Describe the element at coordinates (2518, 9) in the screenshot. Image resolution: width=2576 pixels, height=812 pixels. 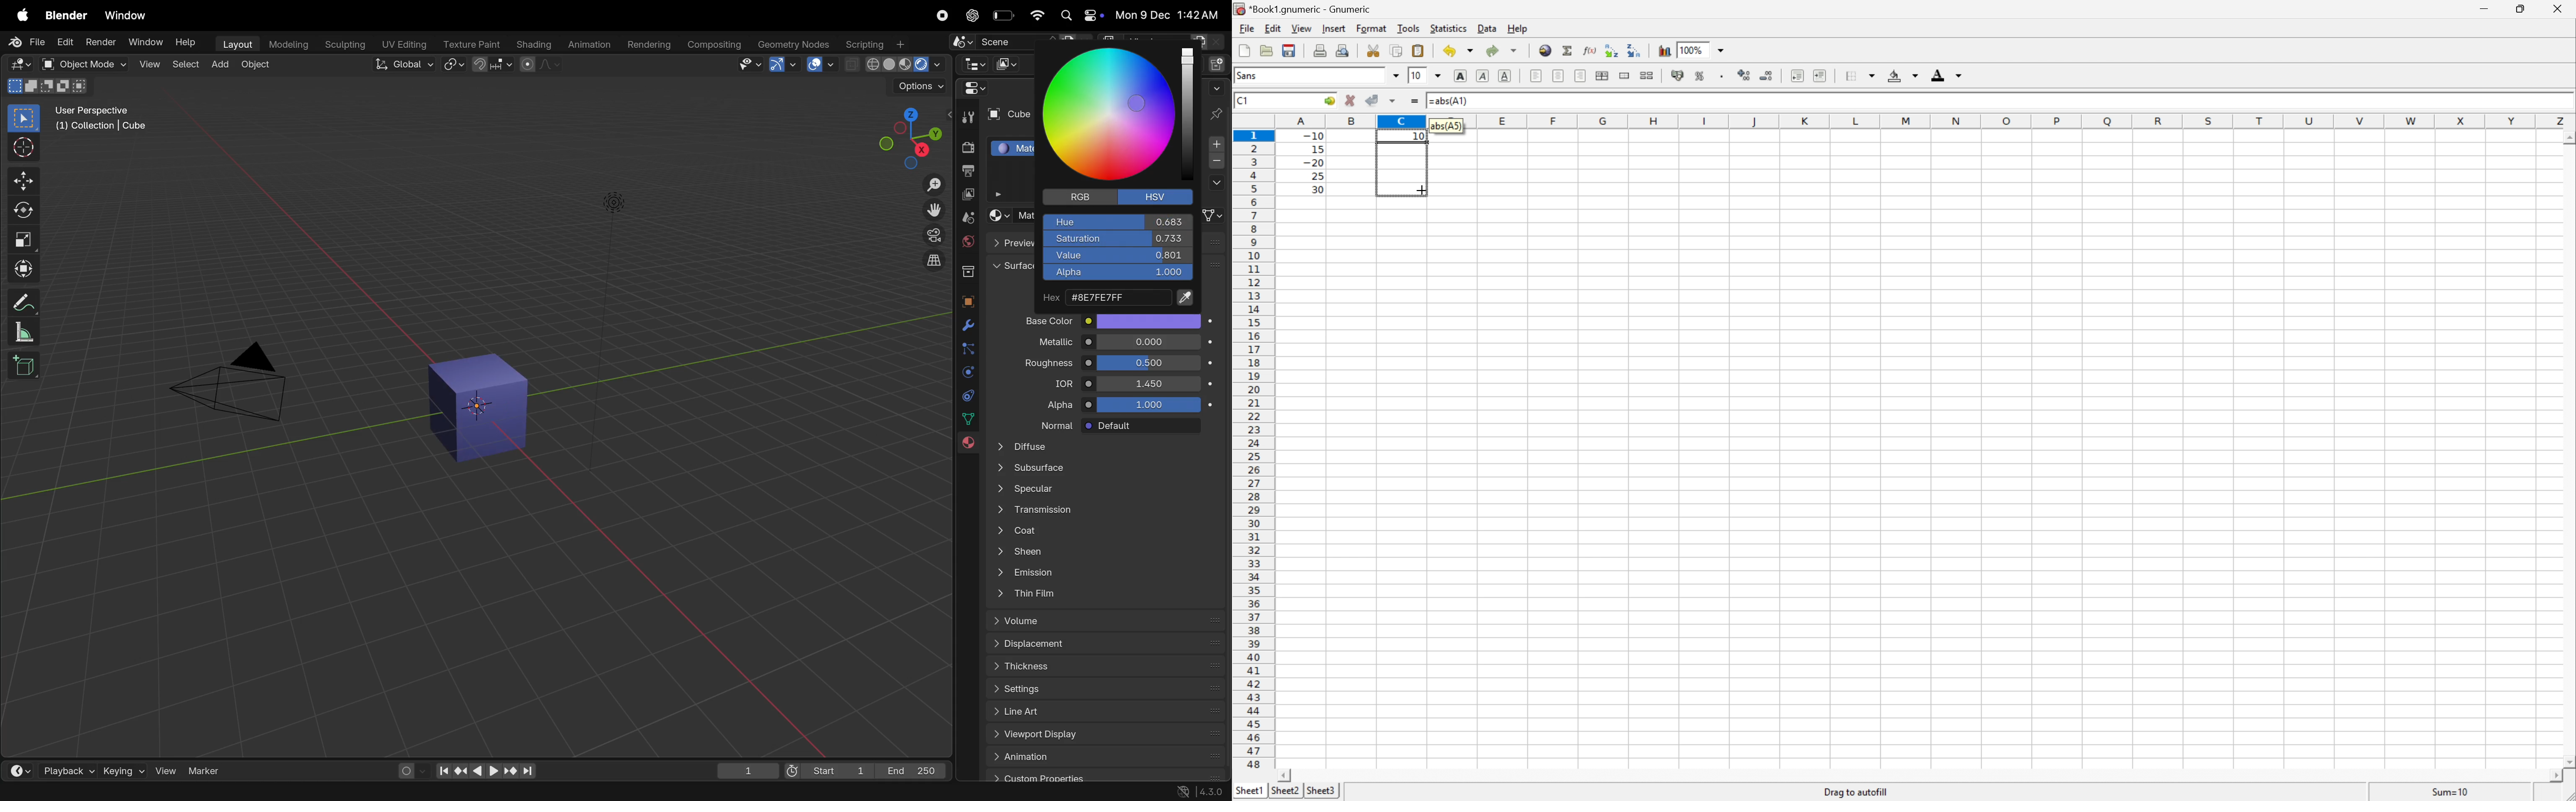
I see `Restore down` at that location.